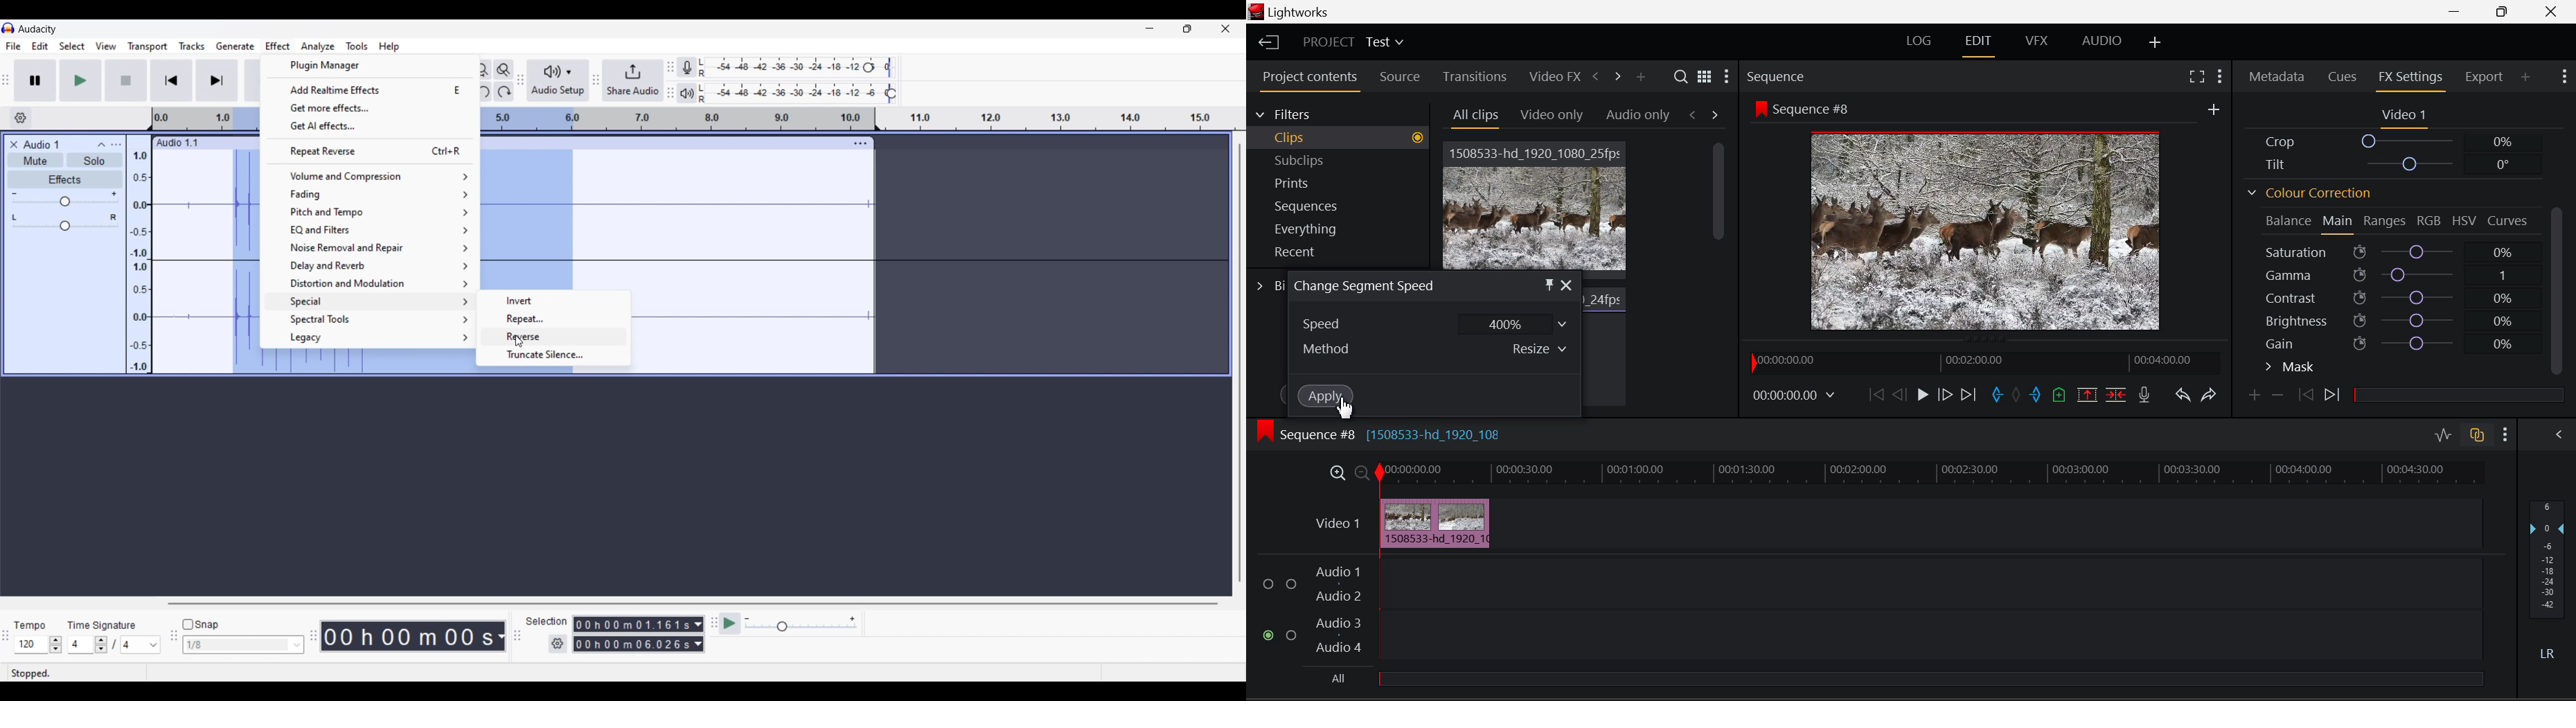 This screenshot has height=728, width=2576. I want to click on Scroll Bar, so click(2556, 292).